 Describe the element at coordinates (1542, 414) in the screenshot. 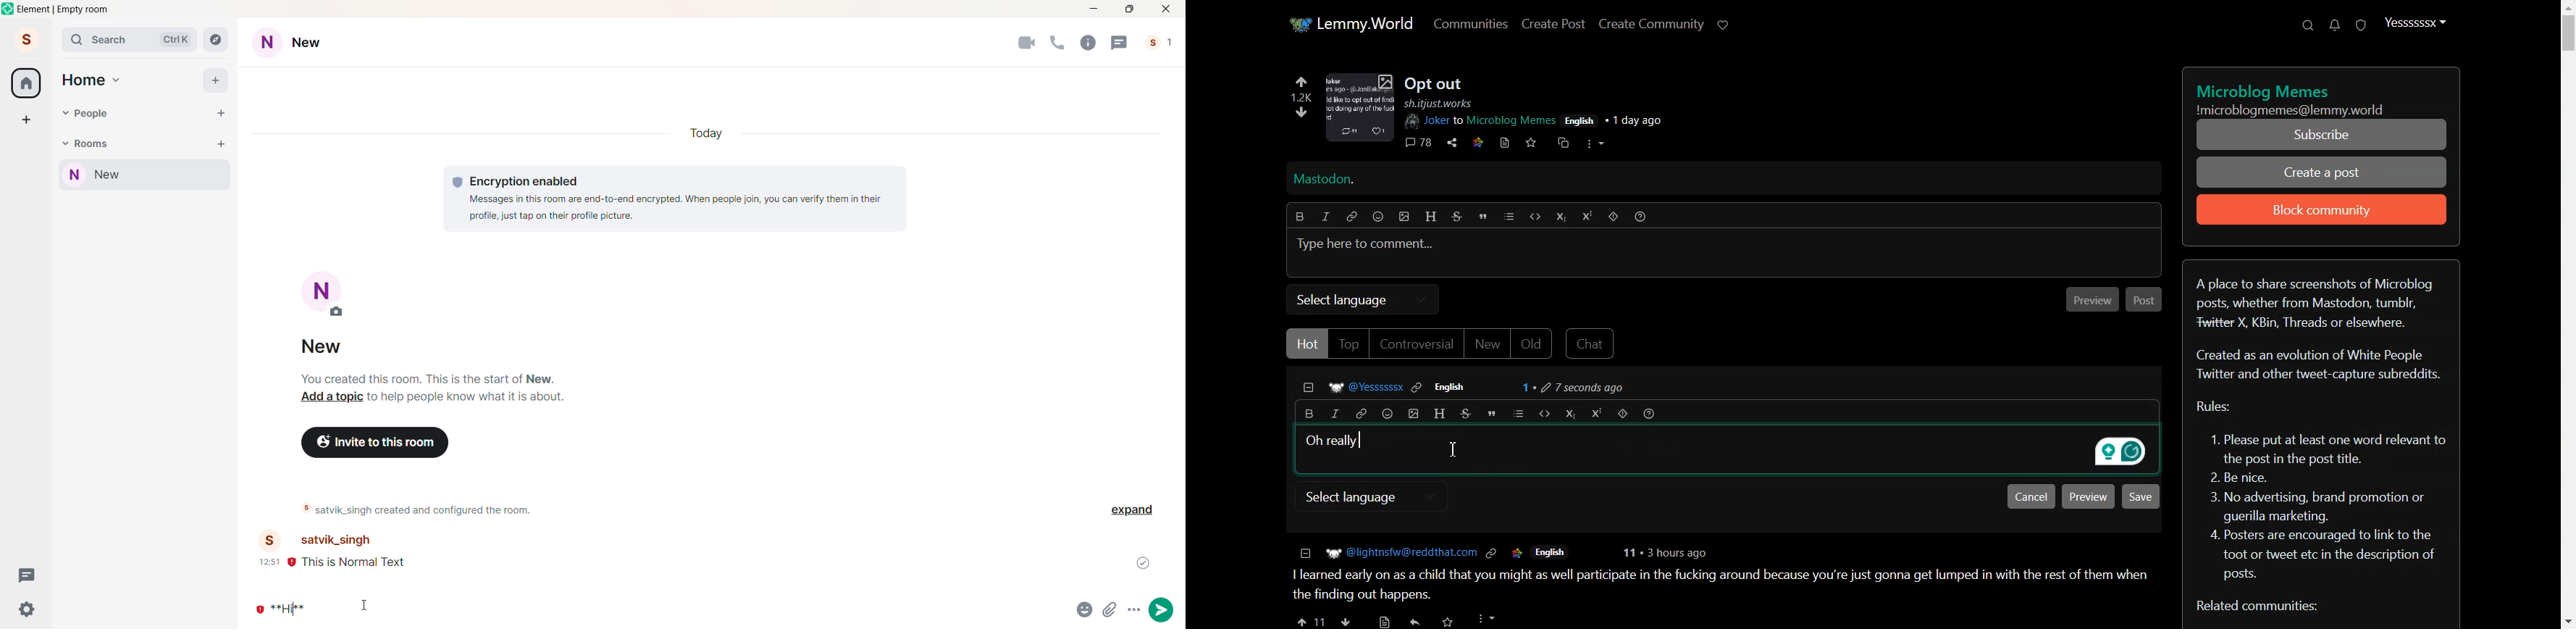

I see `Code` at that location.